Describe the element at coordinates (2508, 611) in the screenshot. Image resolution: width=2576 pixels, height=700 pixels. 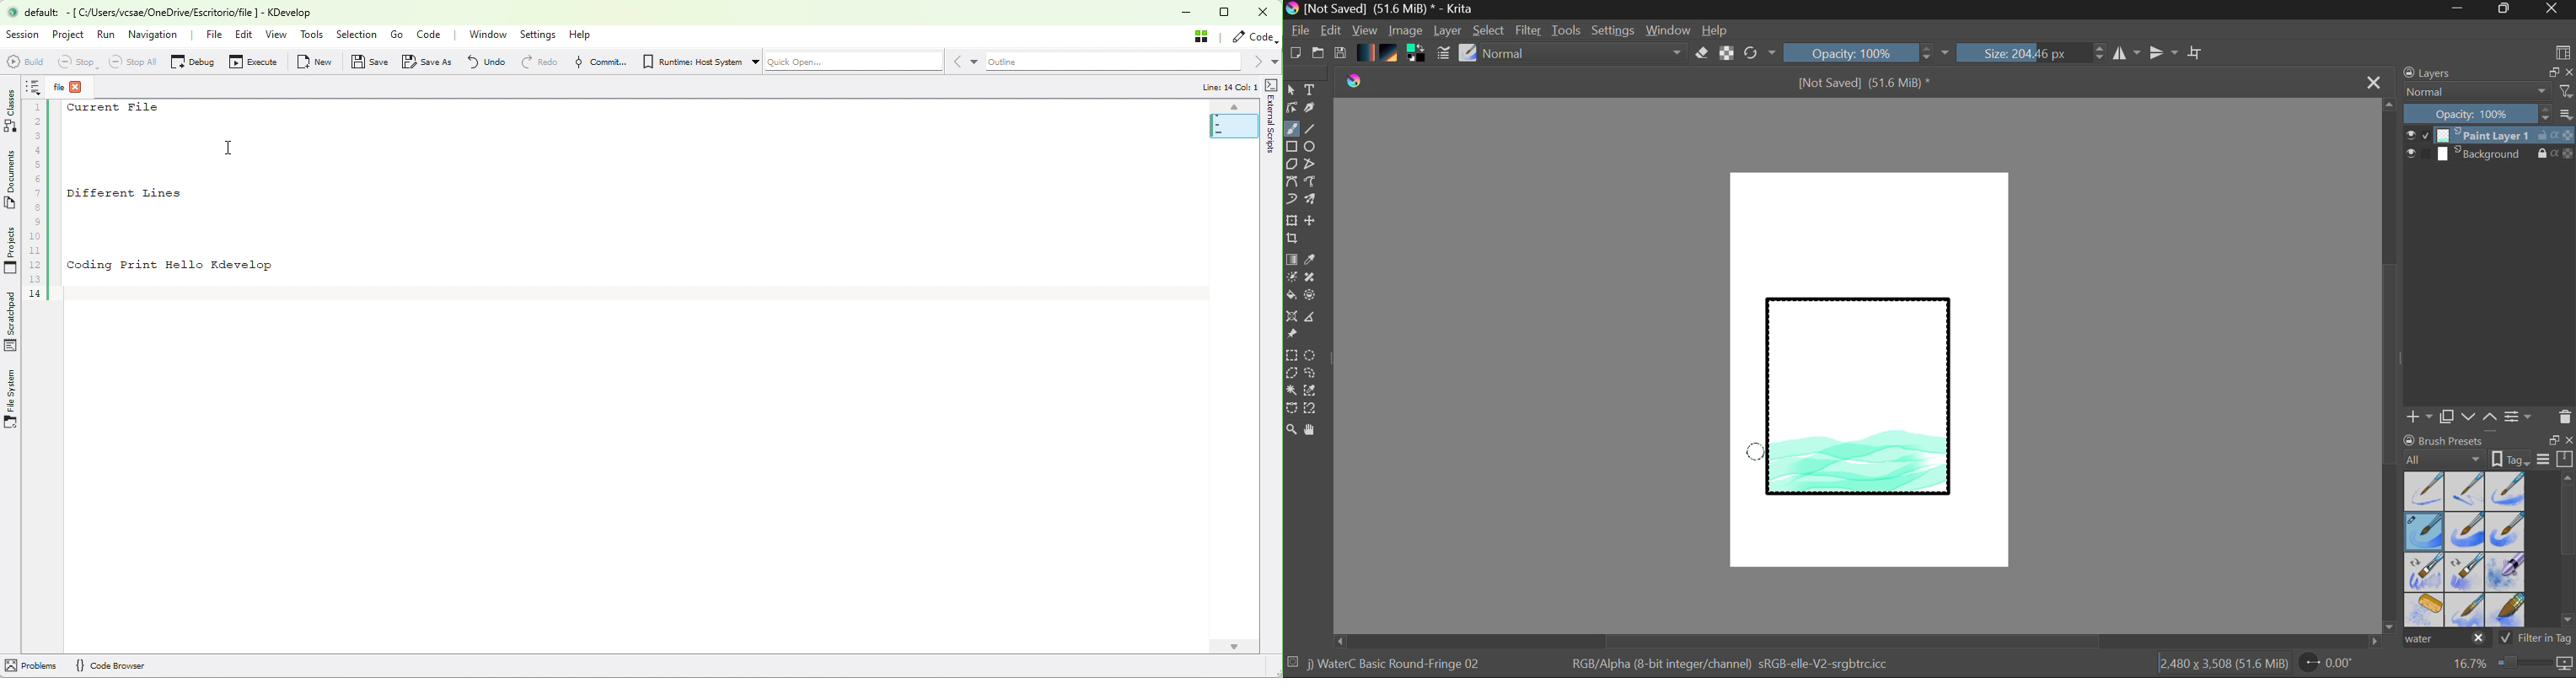
I see `Water C - Wide Area` at that location.